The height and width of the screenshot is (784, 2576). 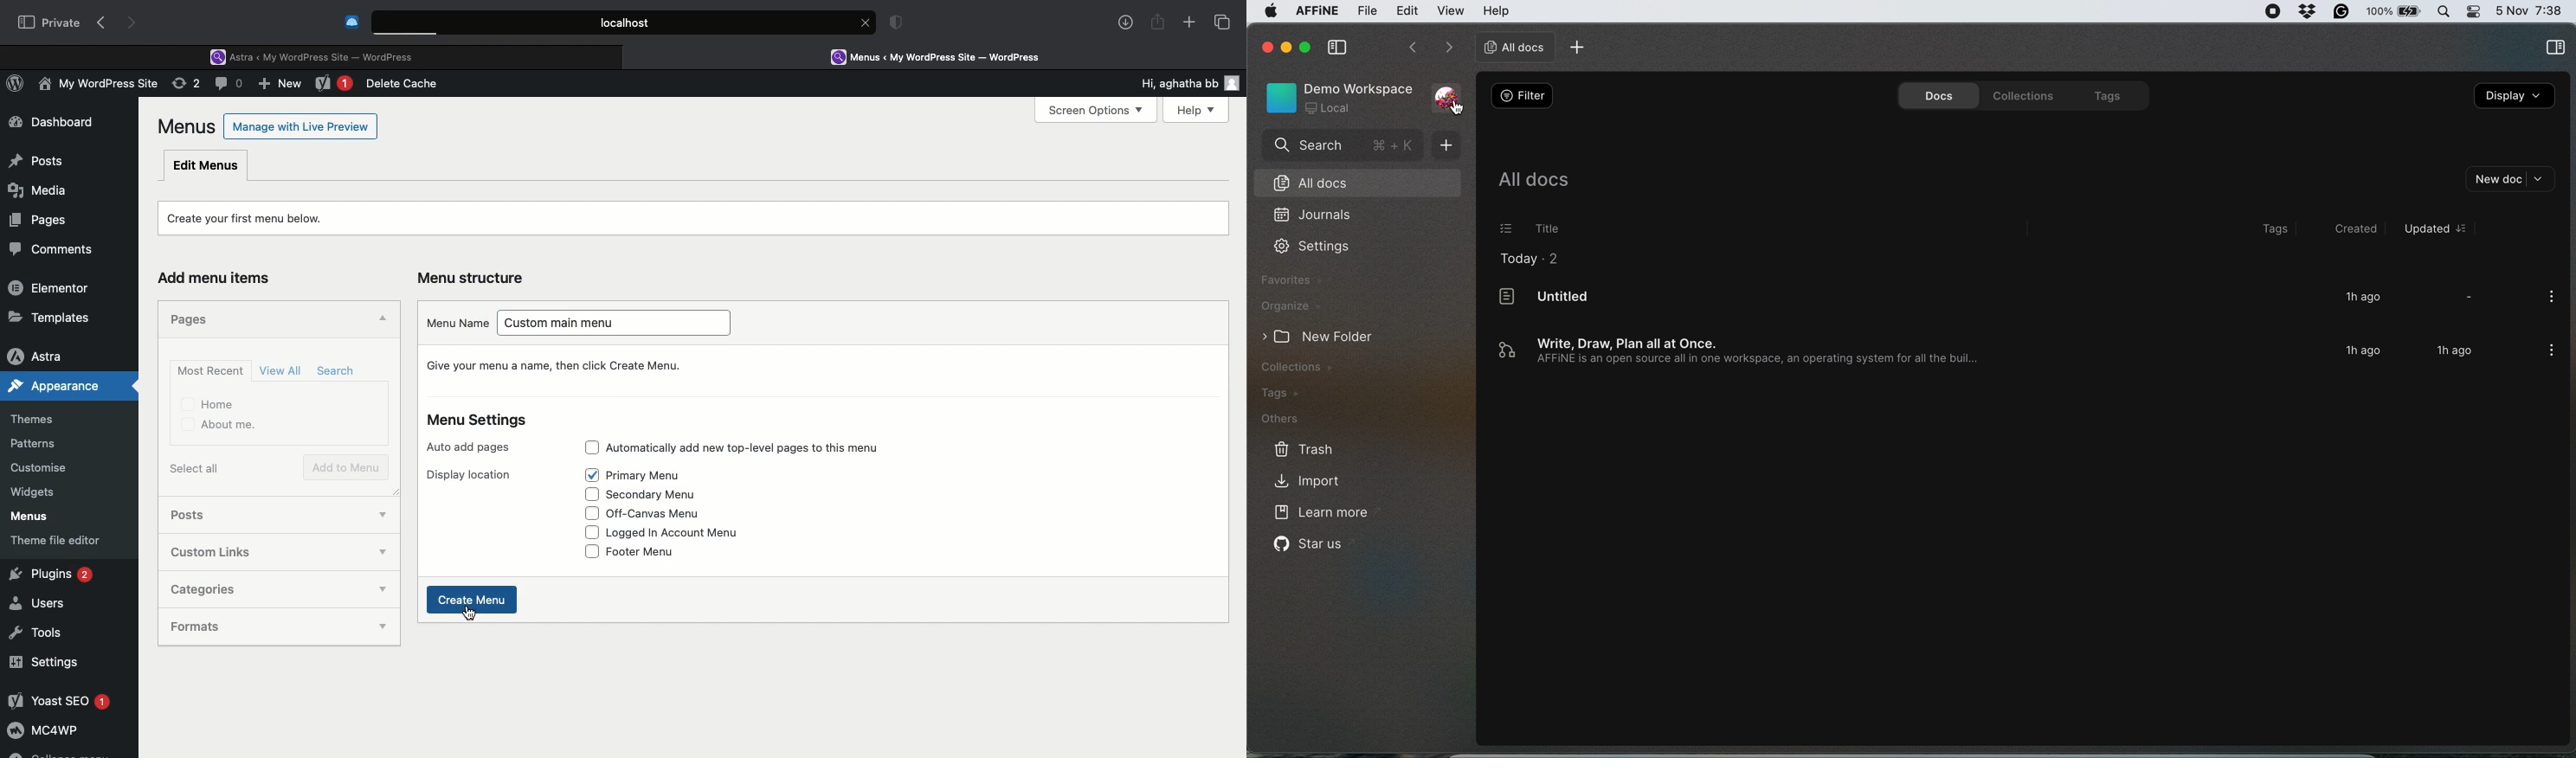 What do you see at coordinates (376, 552) in the screenshot?
I see `show` at bounding box center [376, 552].